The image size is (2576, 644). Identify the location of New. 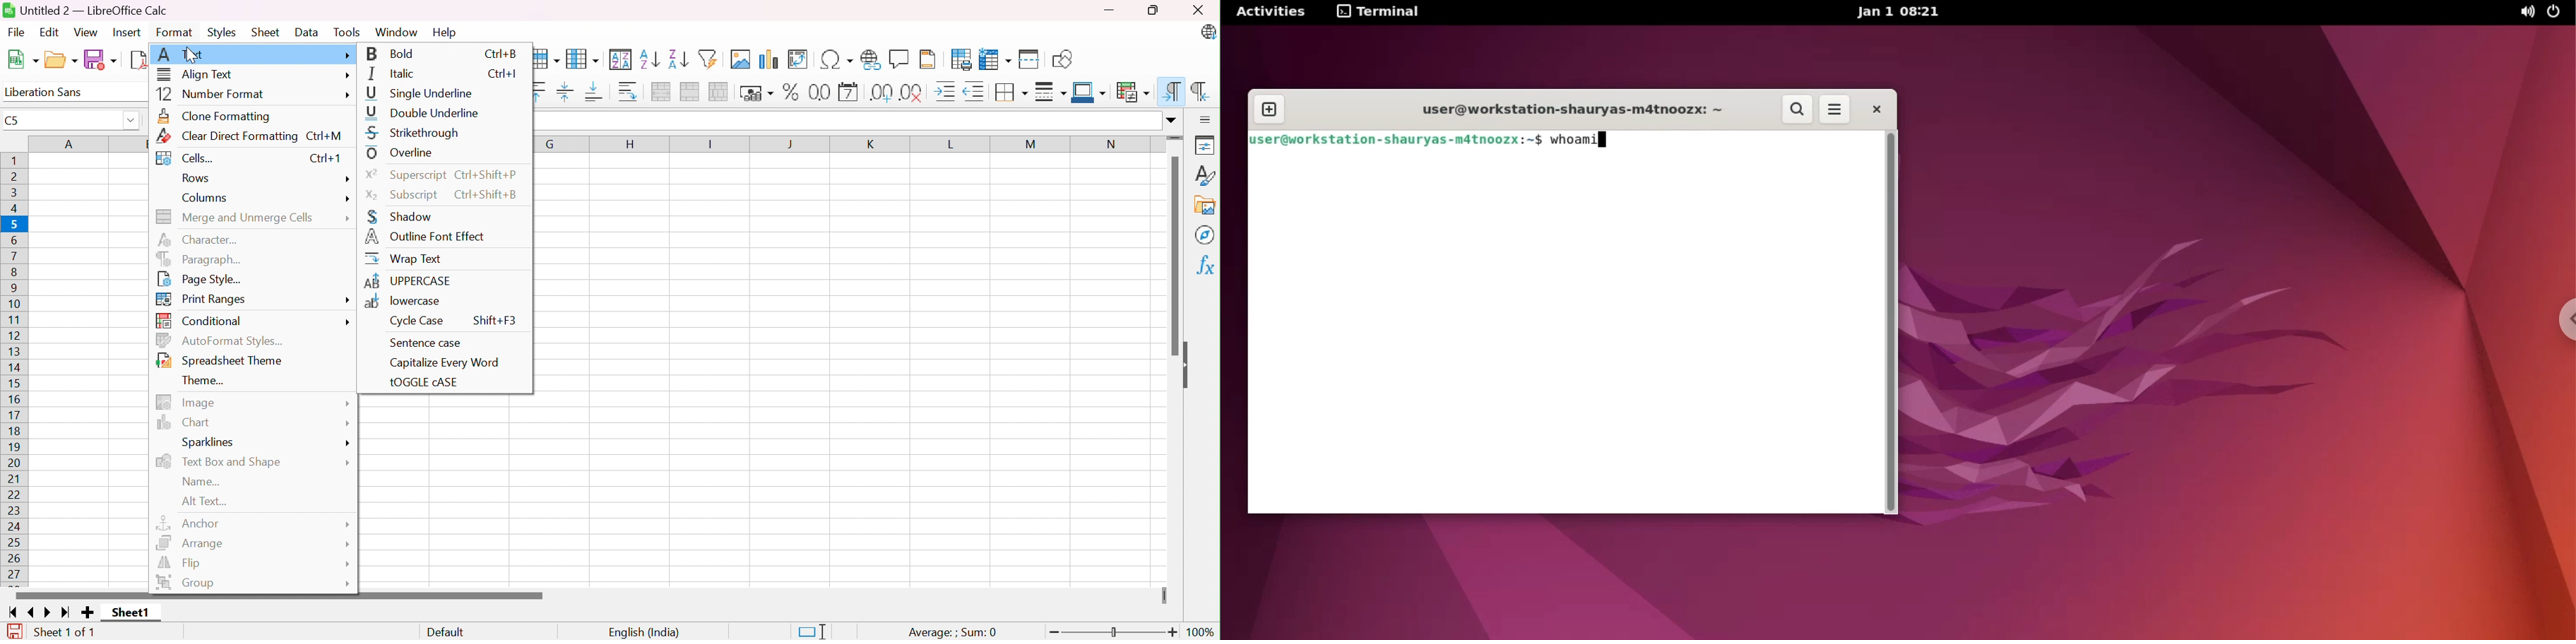
(22, 60).